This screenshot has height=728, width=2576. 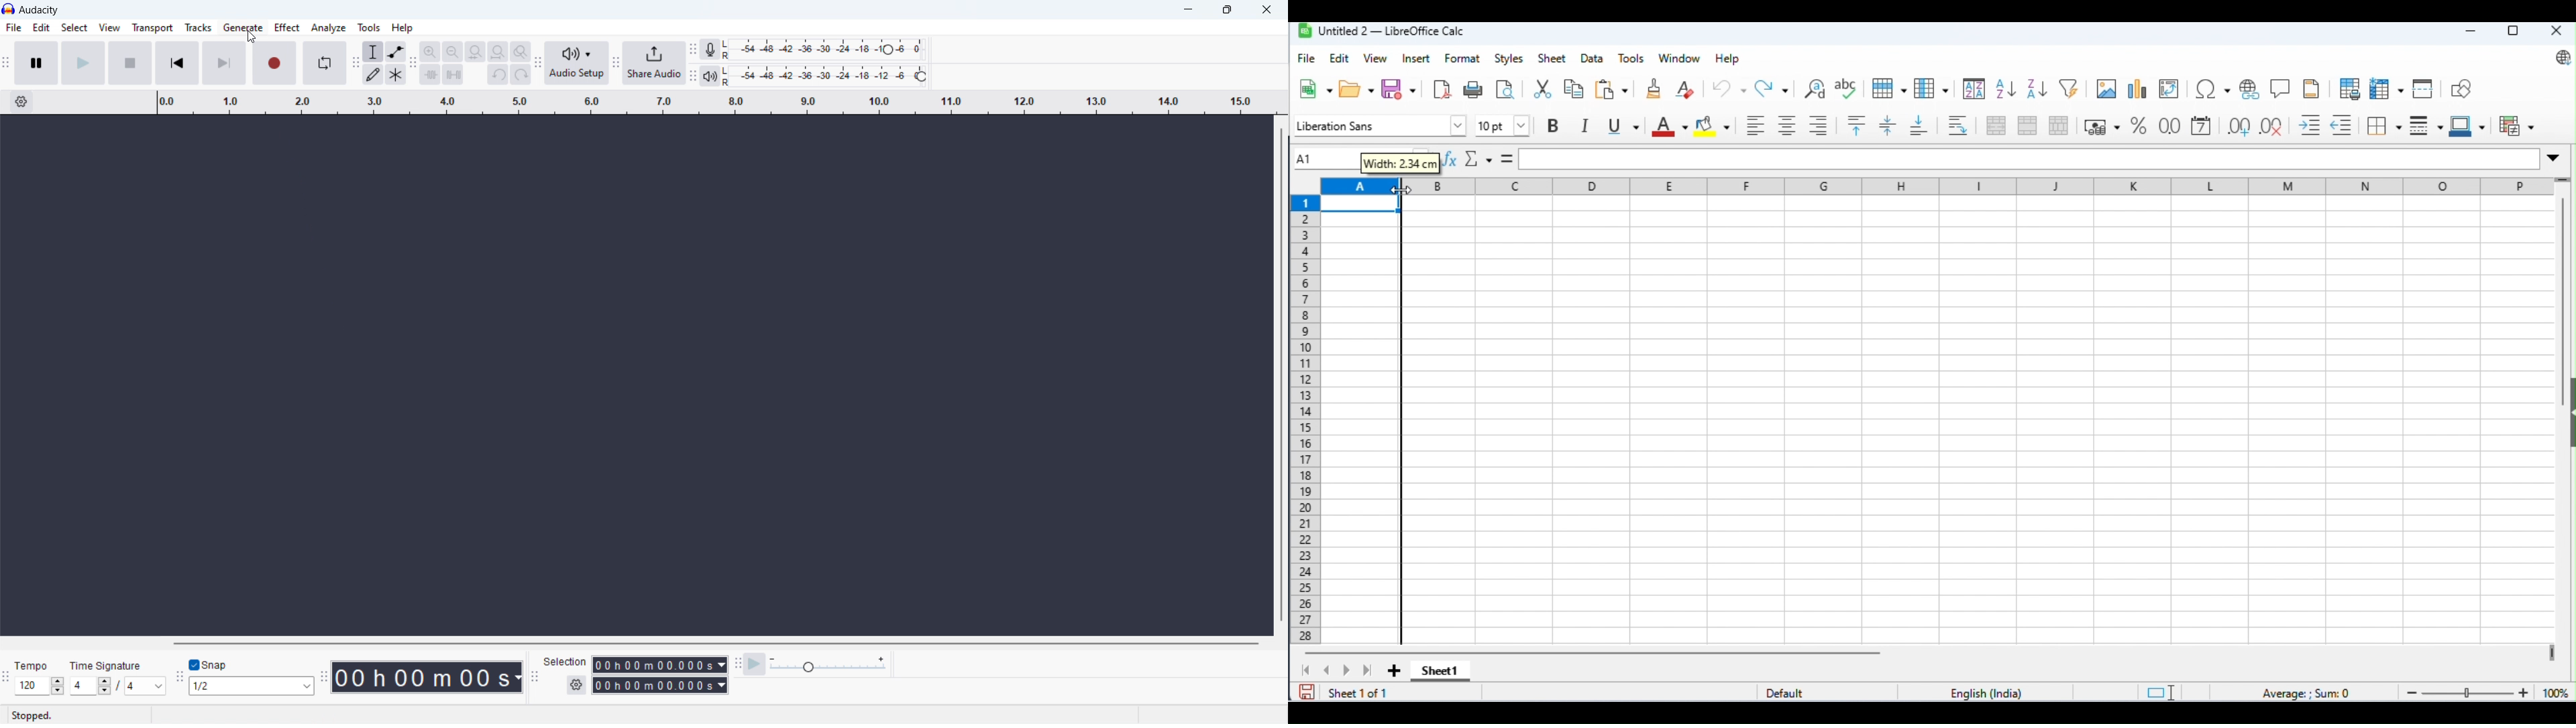 I want to click on new, so click(x=1316, y=88).